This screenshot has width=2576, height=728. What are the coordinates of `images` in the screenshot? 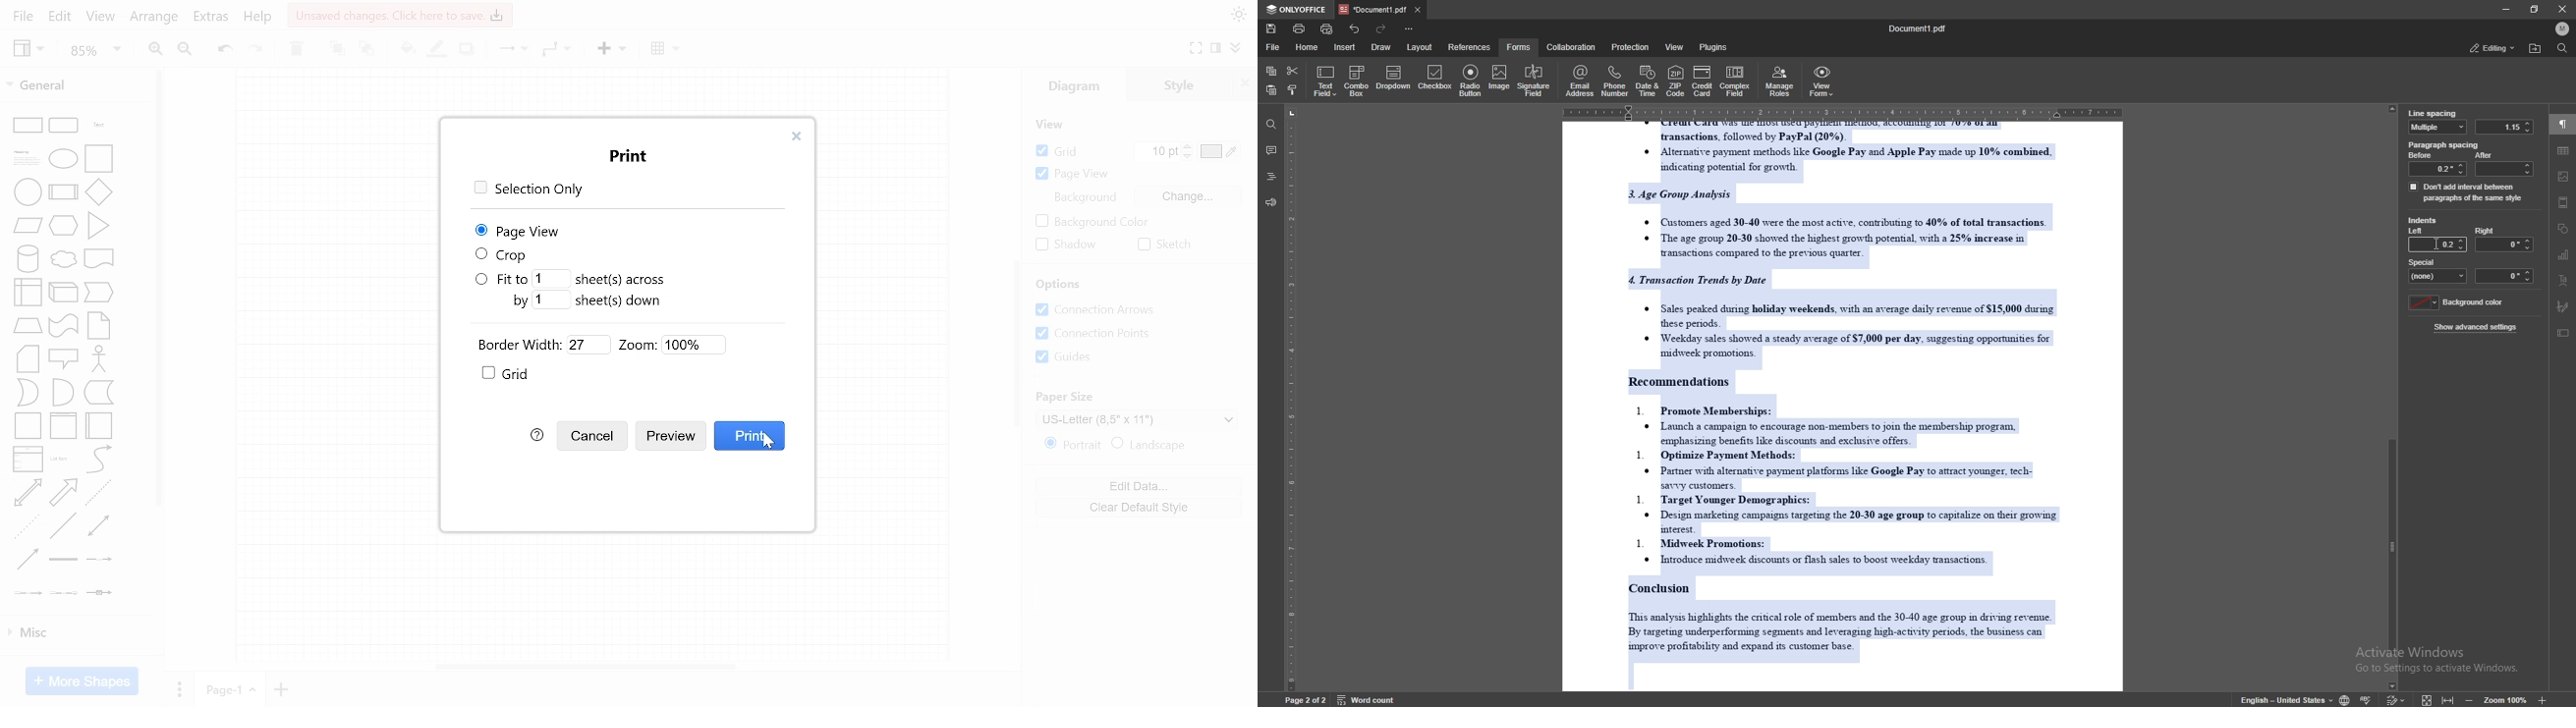 It's located at (2564, 176).